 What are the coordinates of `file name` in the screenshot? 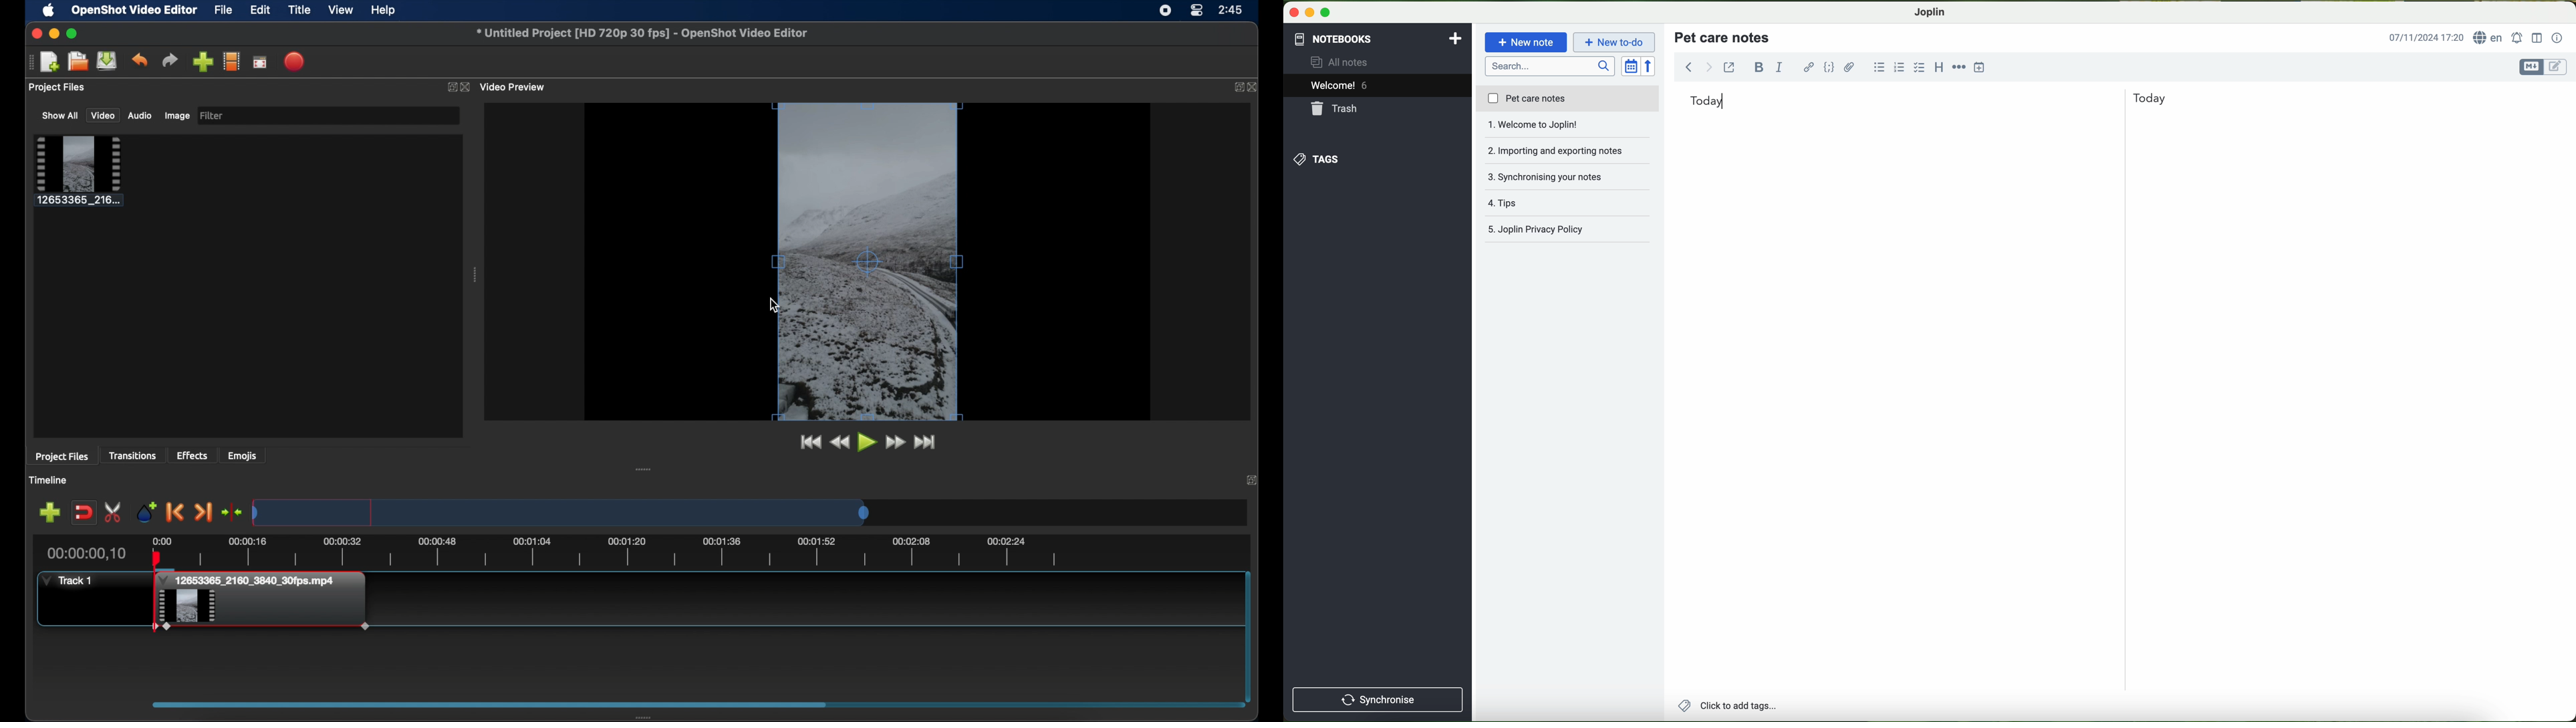 It's located at (644, 33).